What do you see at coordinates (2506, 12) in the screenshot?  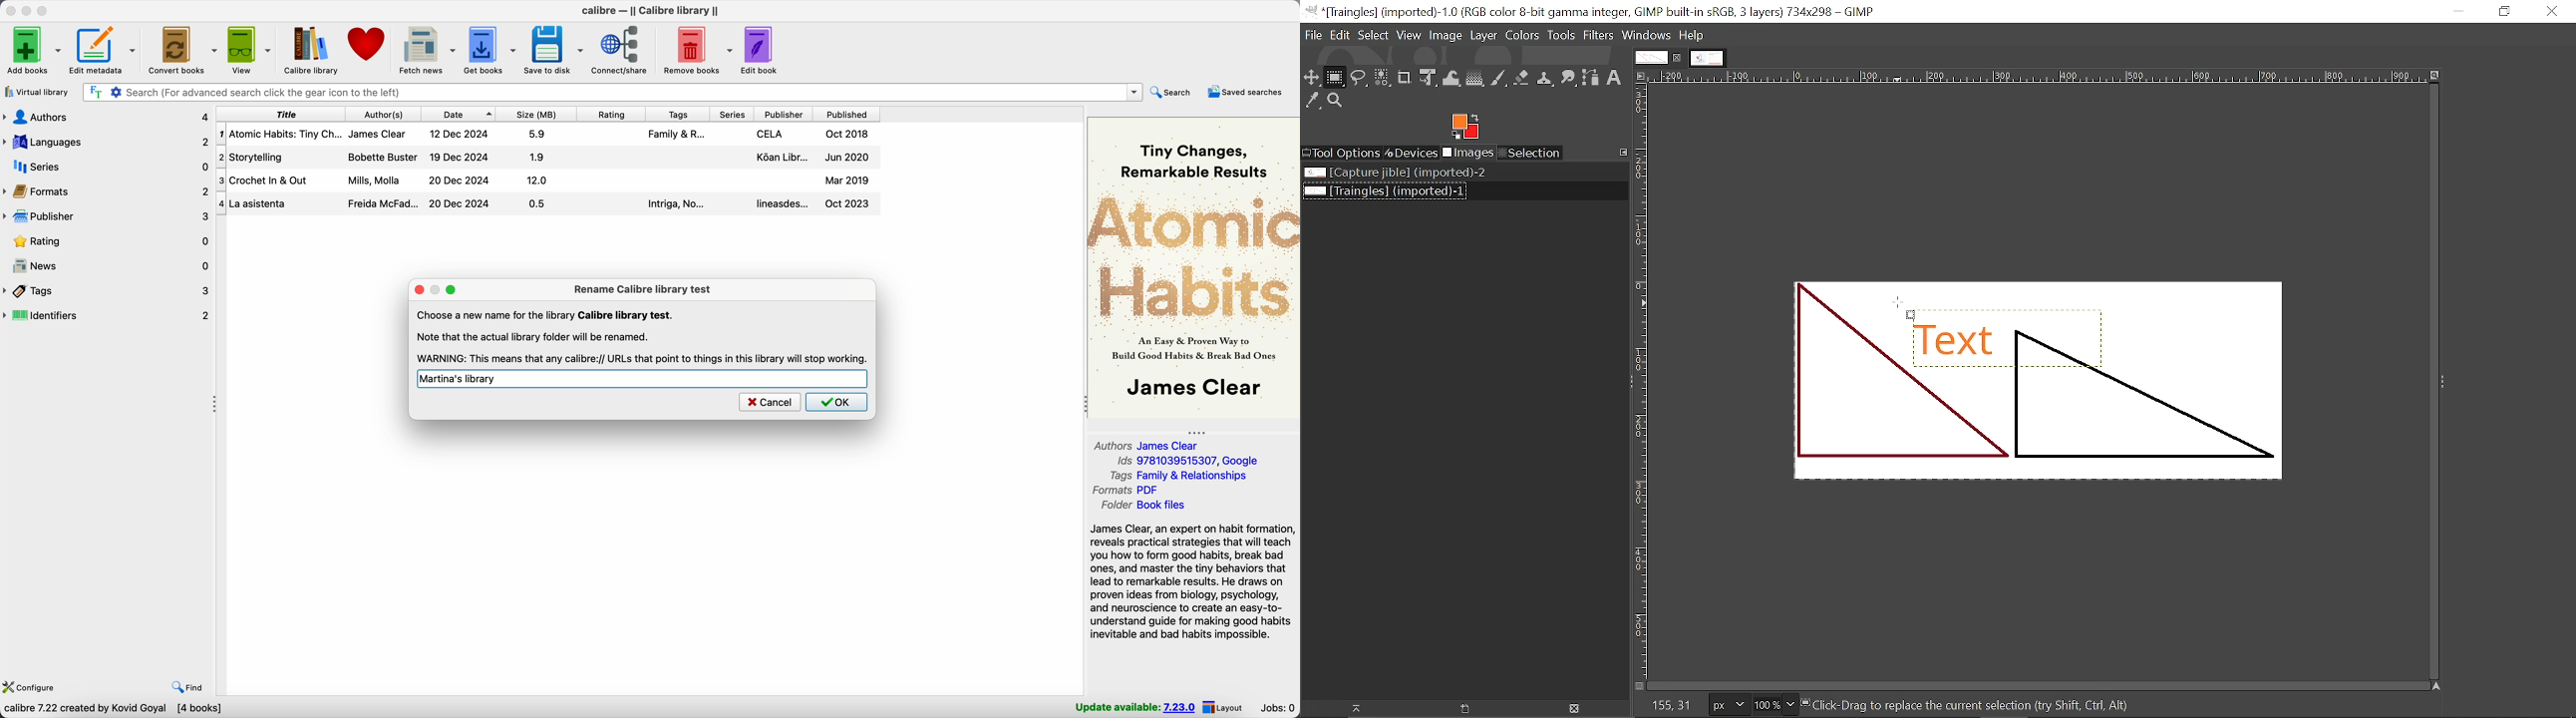 I see `Restore down` at bounding box center [2506, 12].